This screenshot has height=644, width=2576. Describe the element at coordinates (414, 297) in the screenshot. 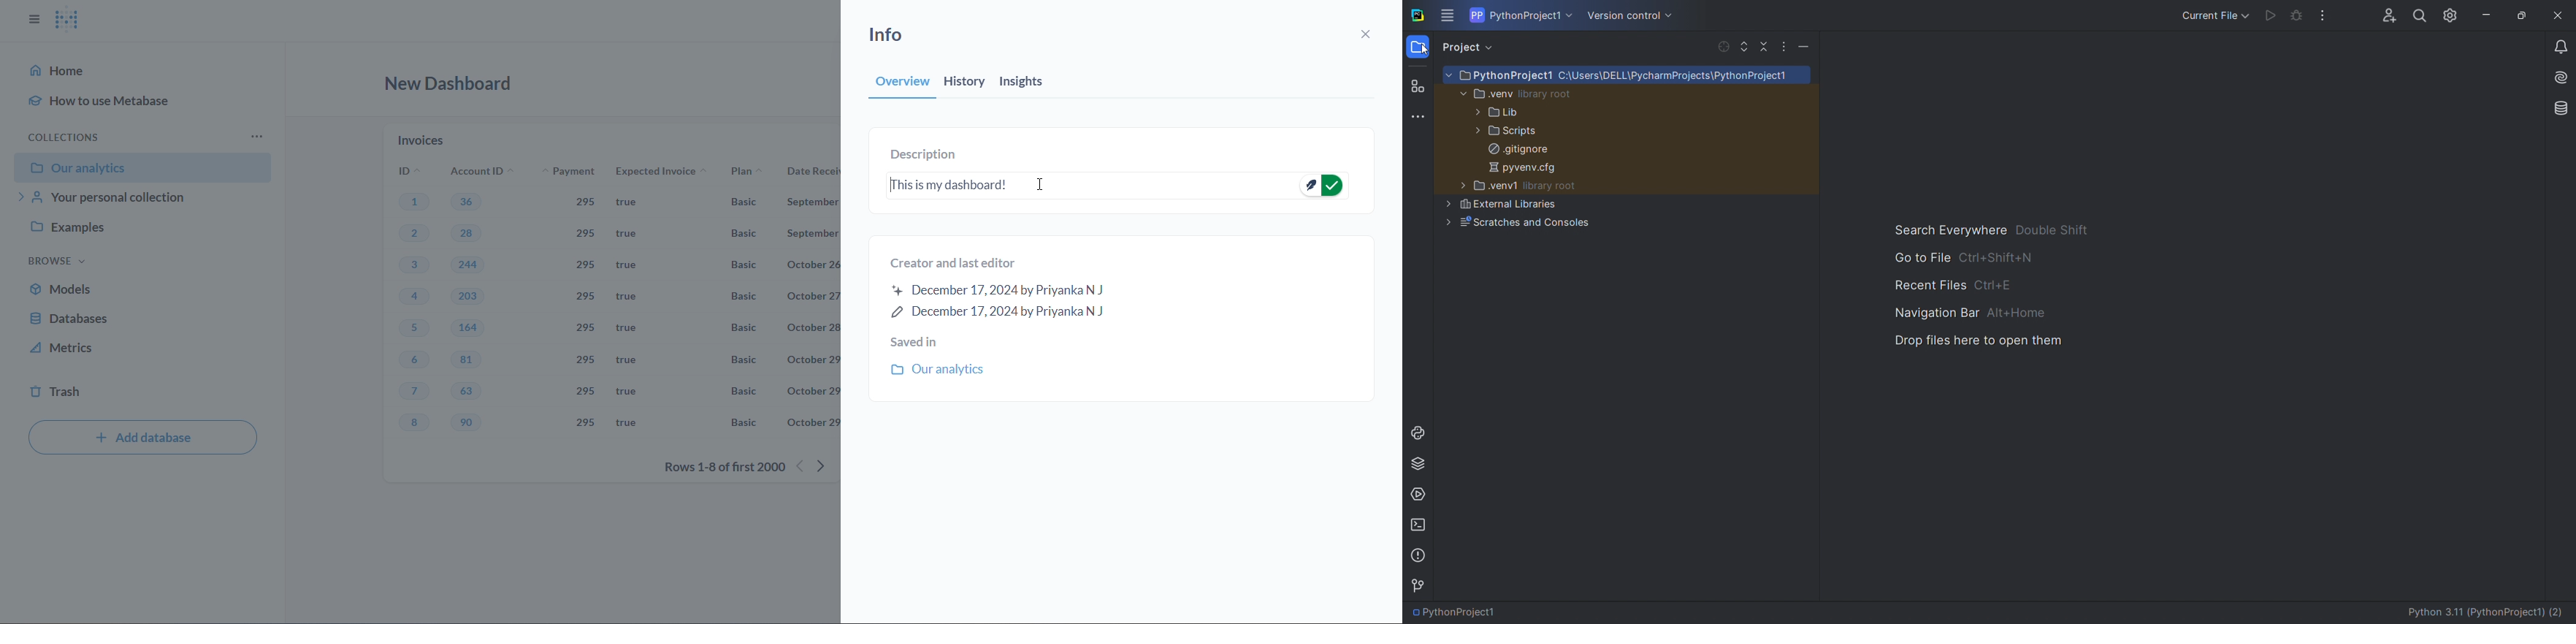

I see `4` at that location.